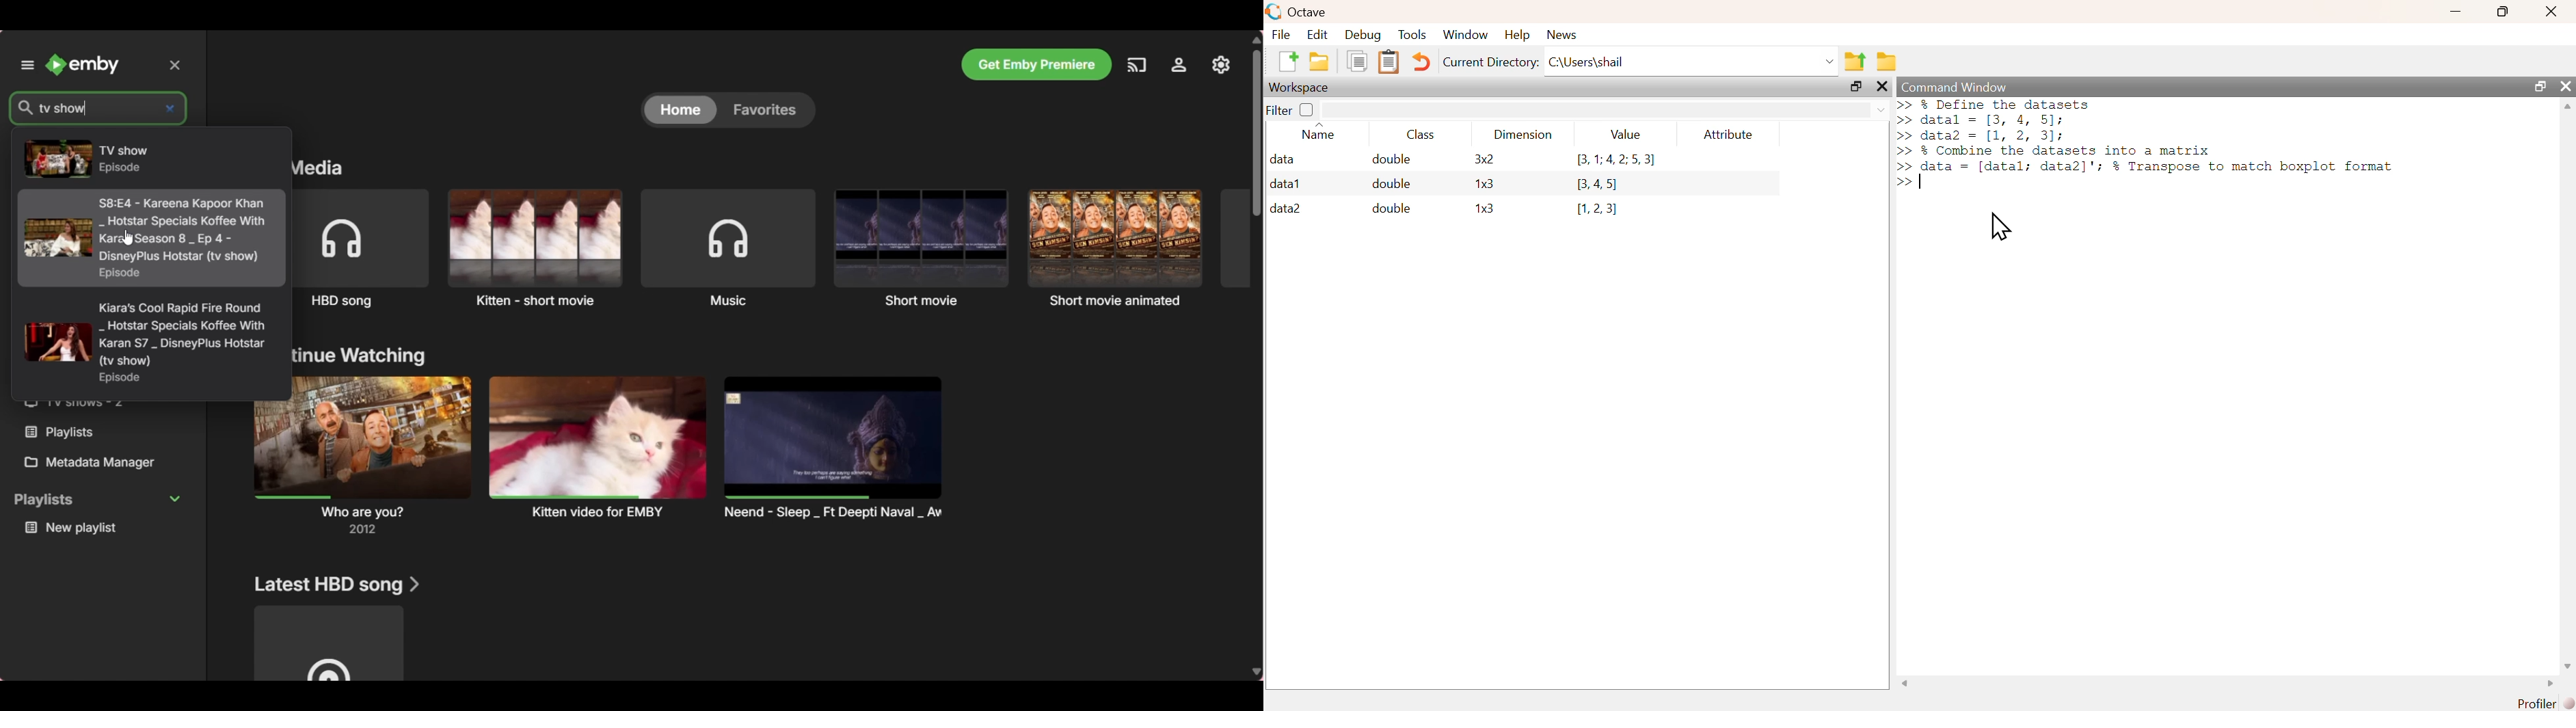  What do you see at coordinates (1615, 161) in the screenshot?
I see `[3.1:4,2:5,3]` at bounding box center [1615, 161].